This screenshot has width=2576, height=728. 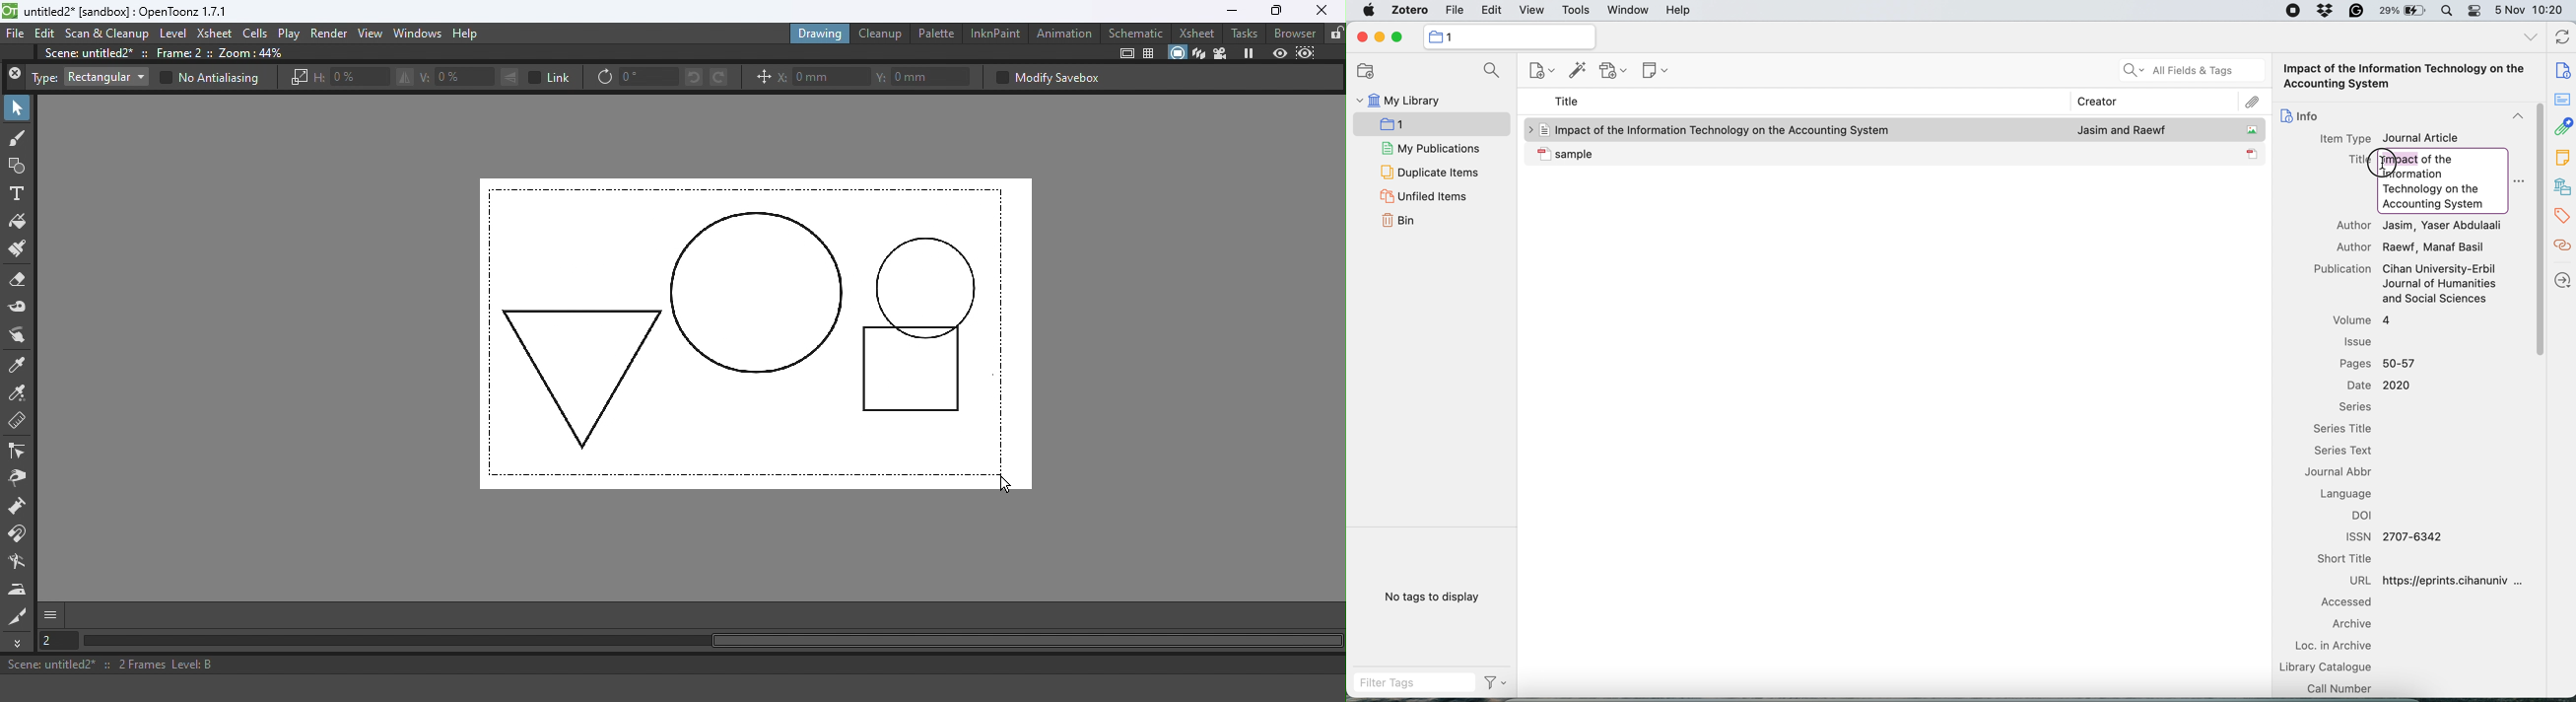 I want to click on icon, so click(x=2287, y=115).